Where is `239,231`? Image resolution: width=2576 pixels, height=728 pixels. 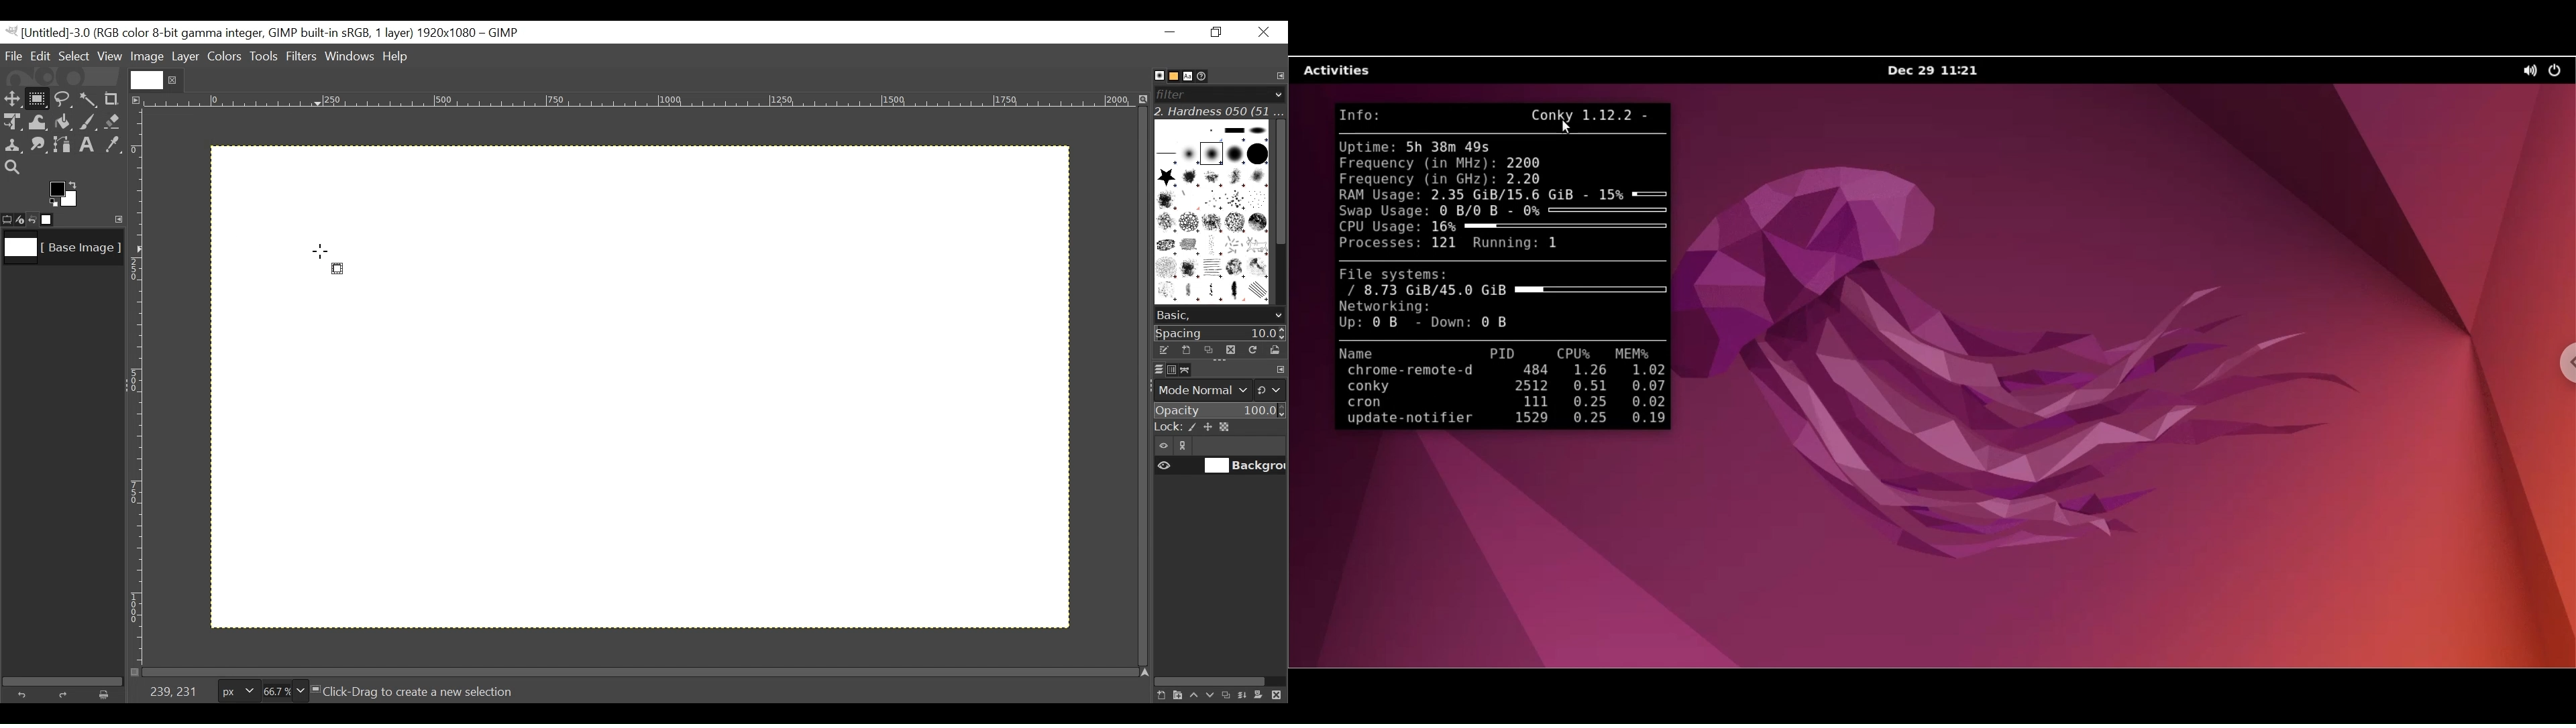 239,231 is located at coordinates (173, 692).